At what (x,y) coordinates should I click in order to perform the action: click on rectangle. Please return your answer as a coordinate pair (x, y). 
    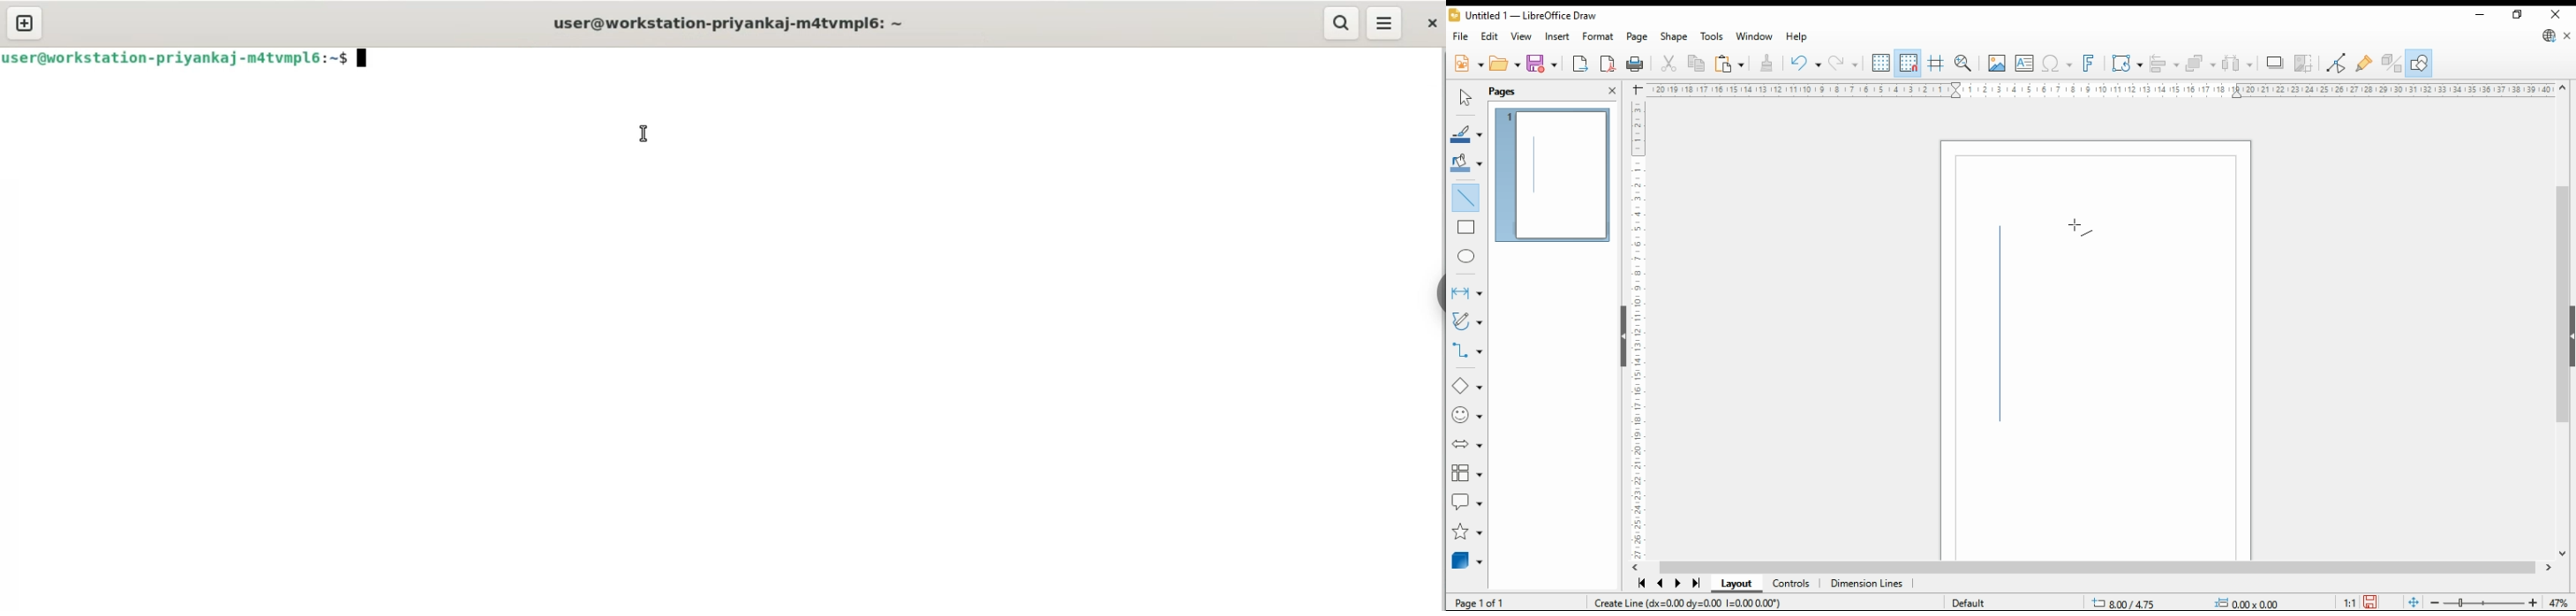
    Looking at the image, I should click on (1466, 229).